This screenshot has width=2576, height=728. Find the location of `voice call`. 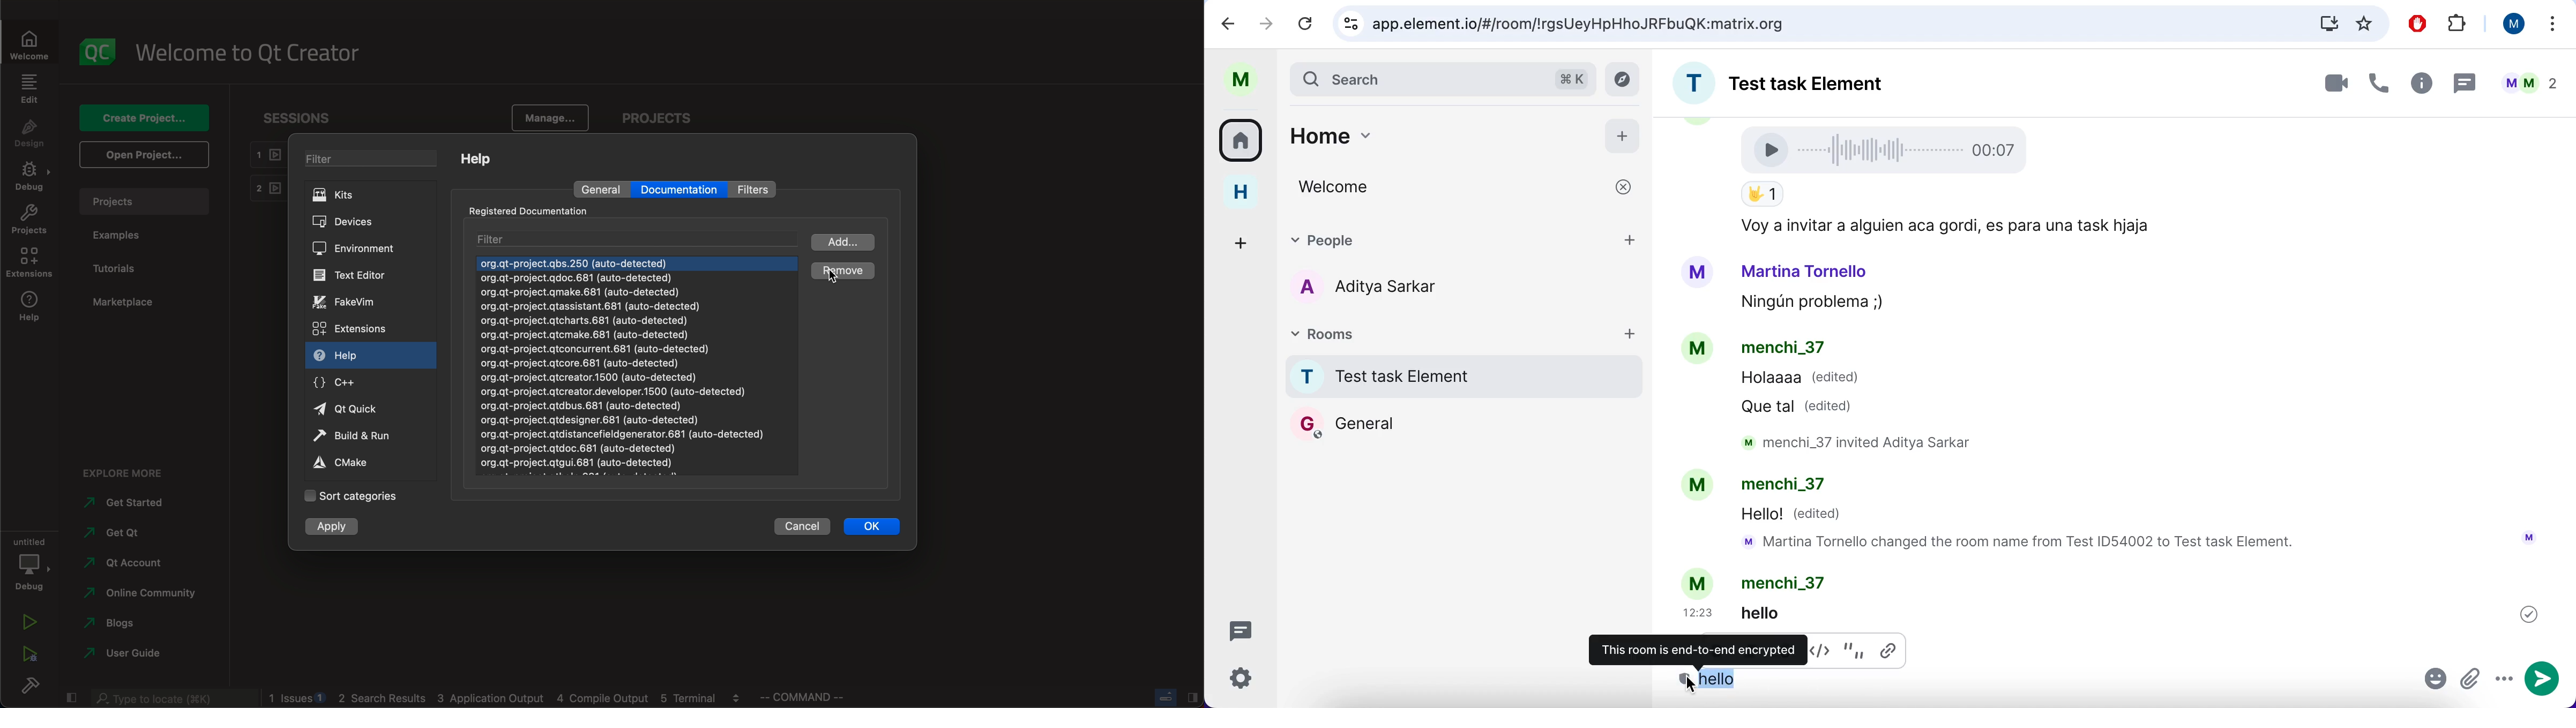

voice call is located at coordinates (2376, 86).